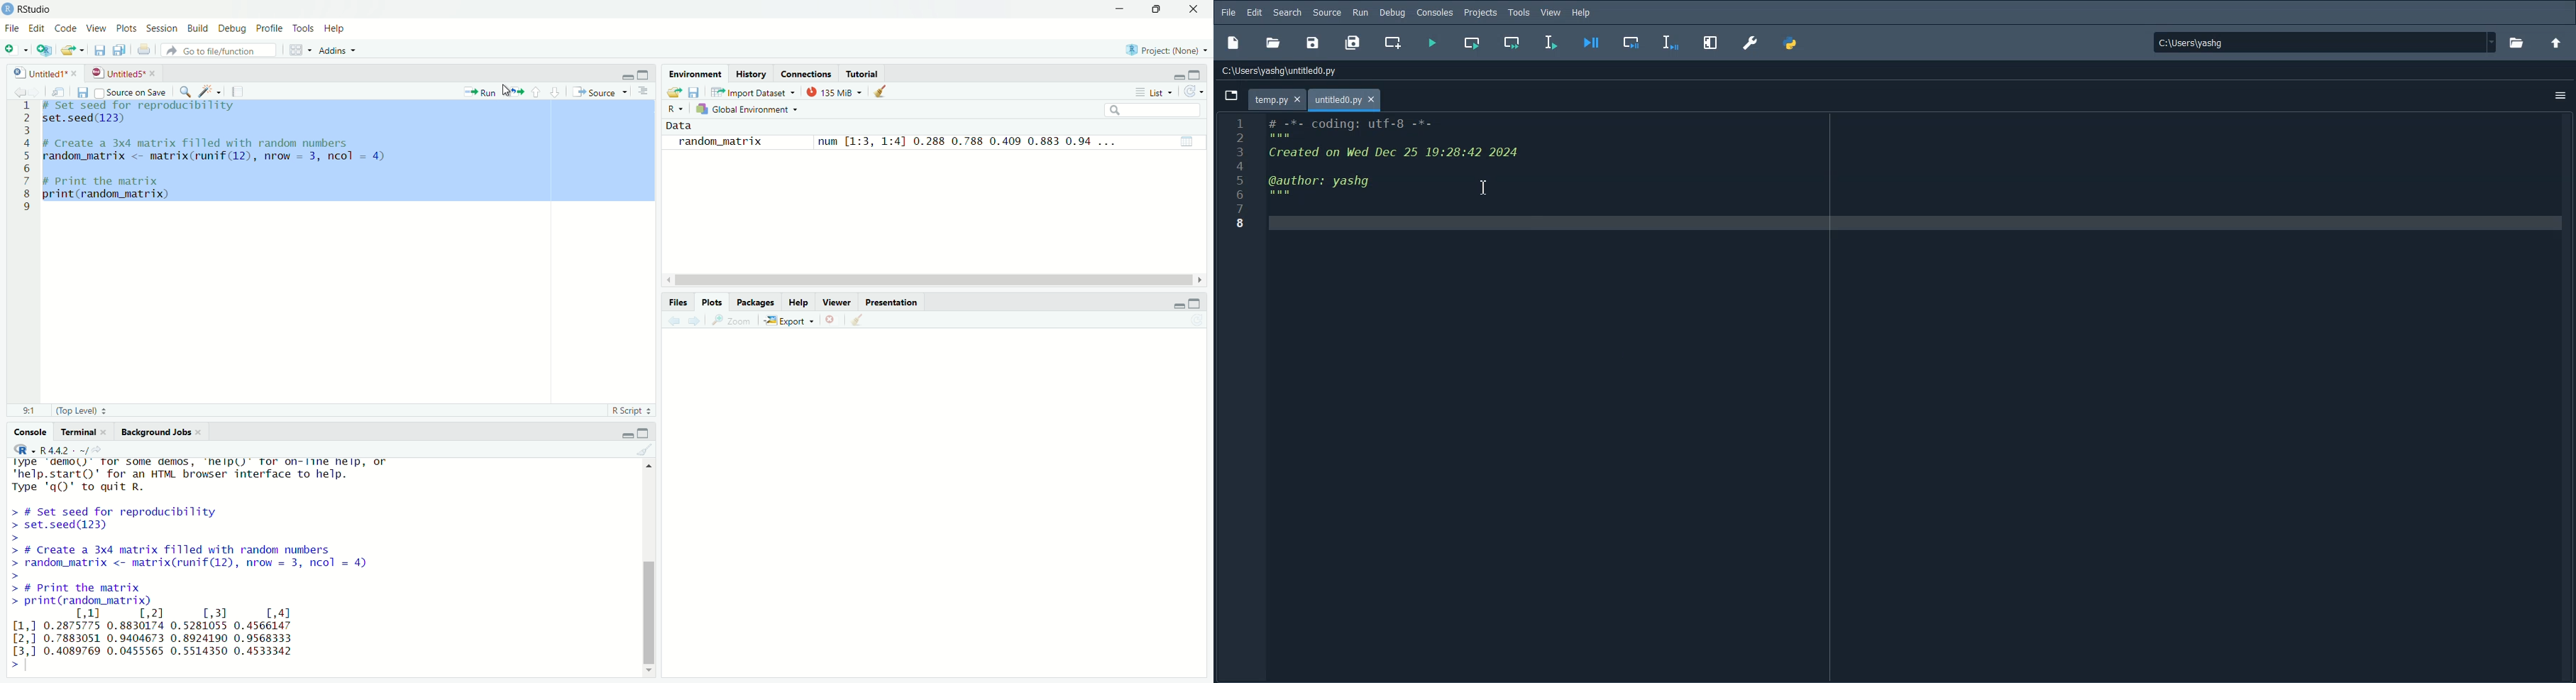  What do you see at coordinates (621, 76) in the screenshot?
I see `minimise` at bounding box center [621, 76].